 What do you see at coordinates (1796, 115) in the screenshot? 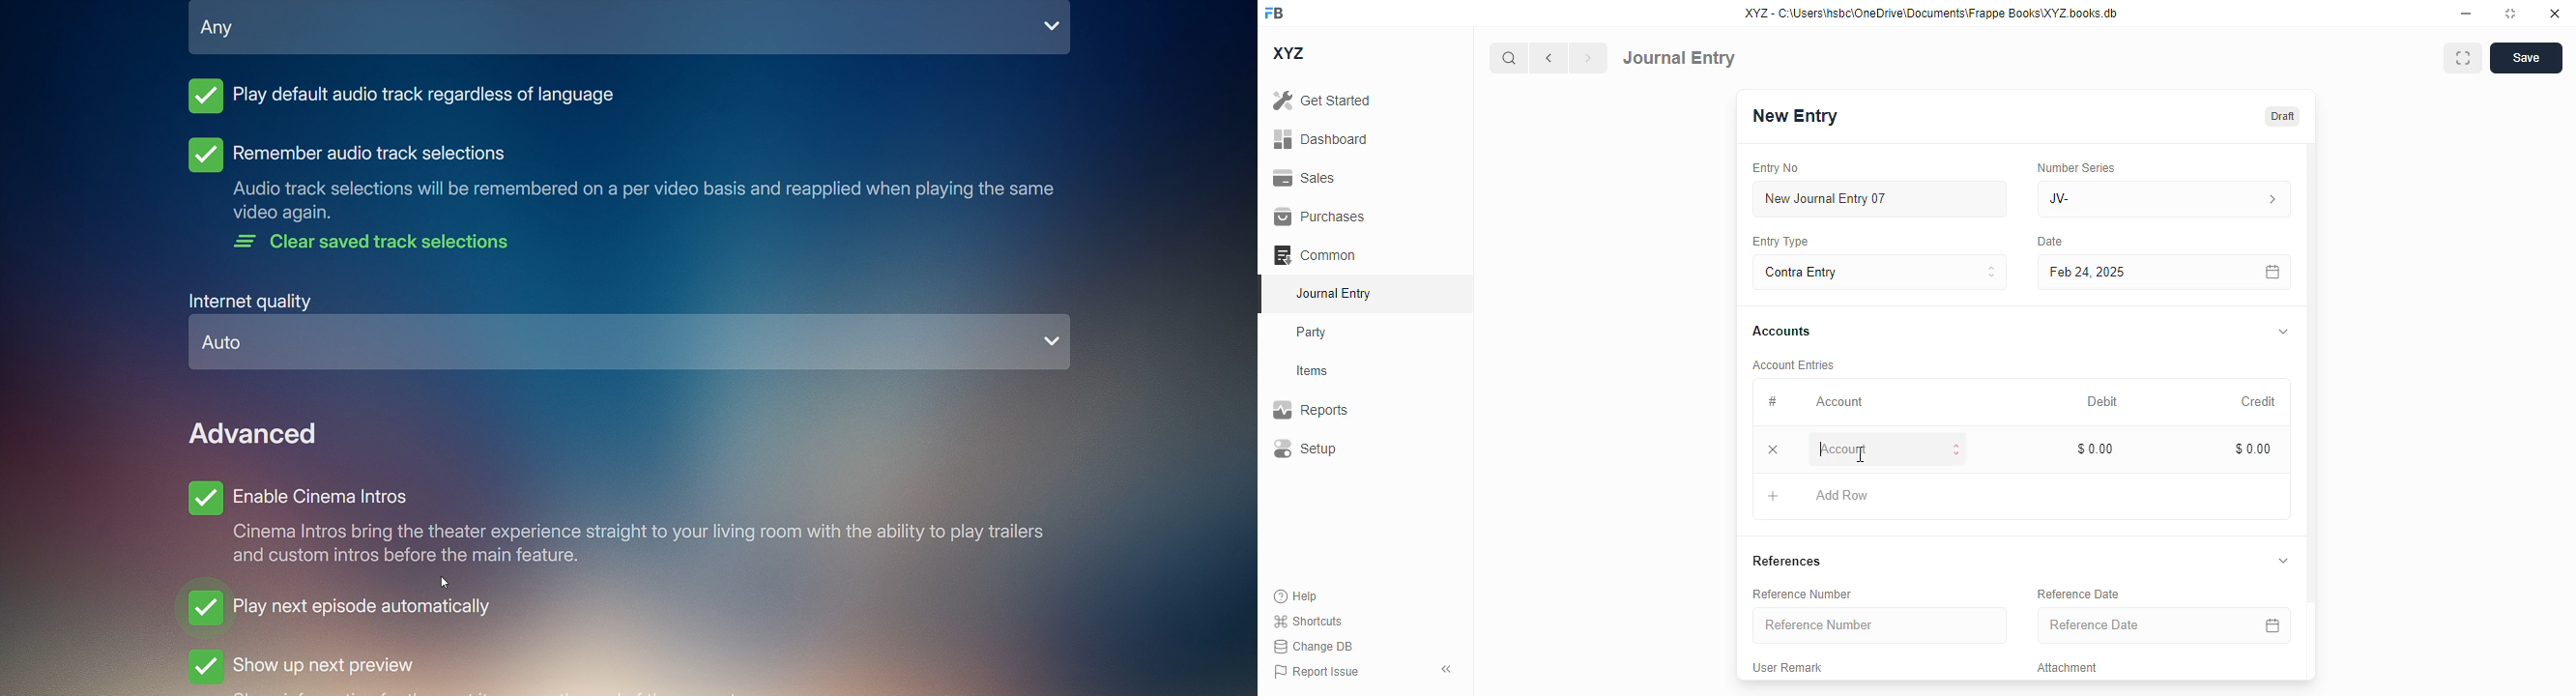
I see `new entry` at bounding box center [1796, 115].